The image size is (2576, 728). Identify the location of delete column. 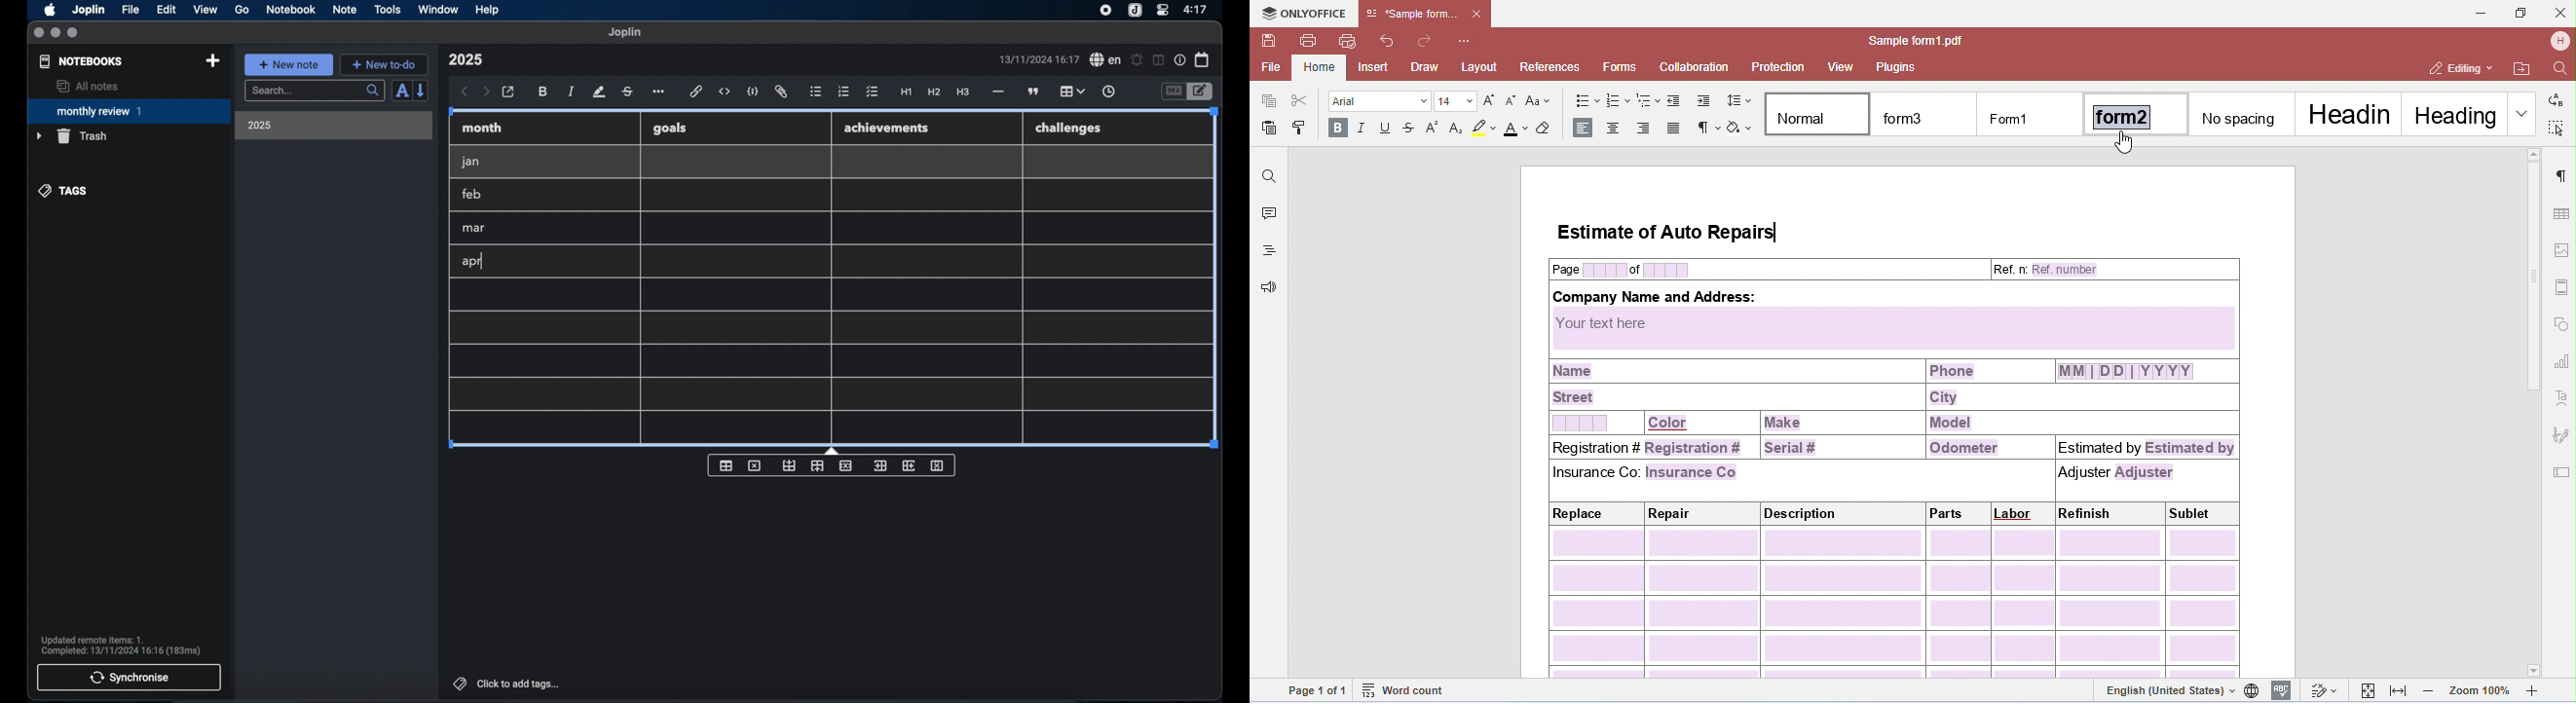
(938, 466).